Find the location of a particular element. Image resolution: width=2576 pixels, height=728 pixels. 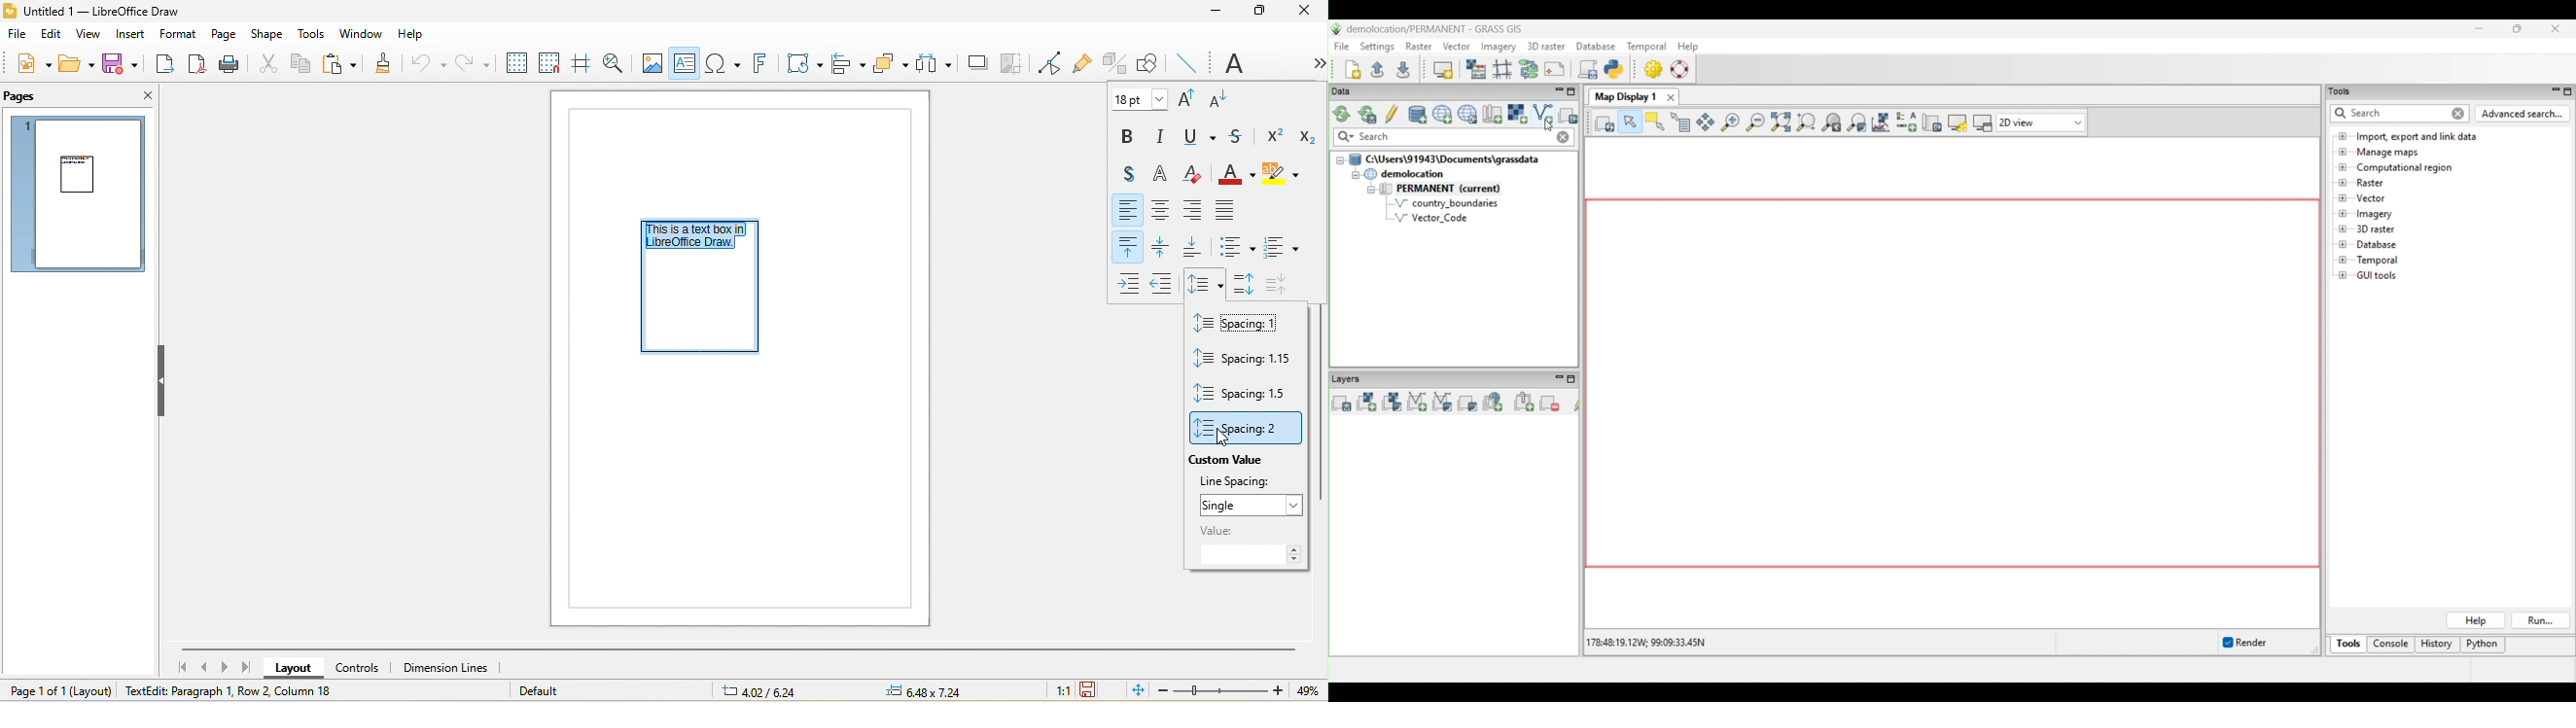

horizontal scroll bar is located at coordinates (735, 650).